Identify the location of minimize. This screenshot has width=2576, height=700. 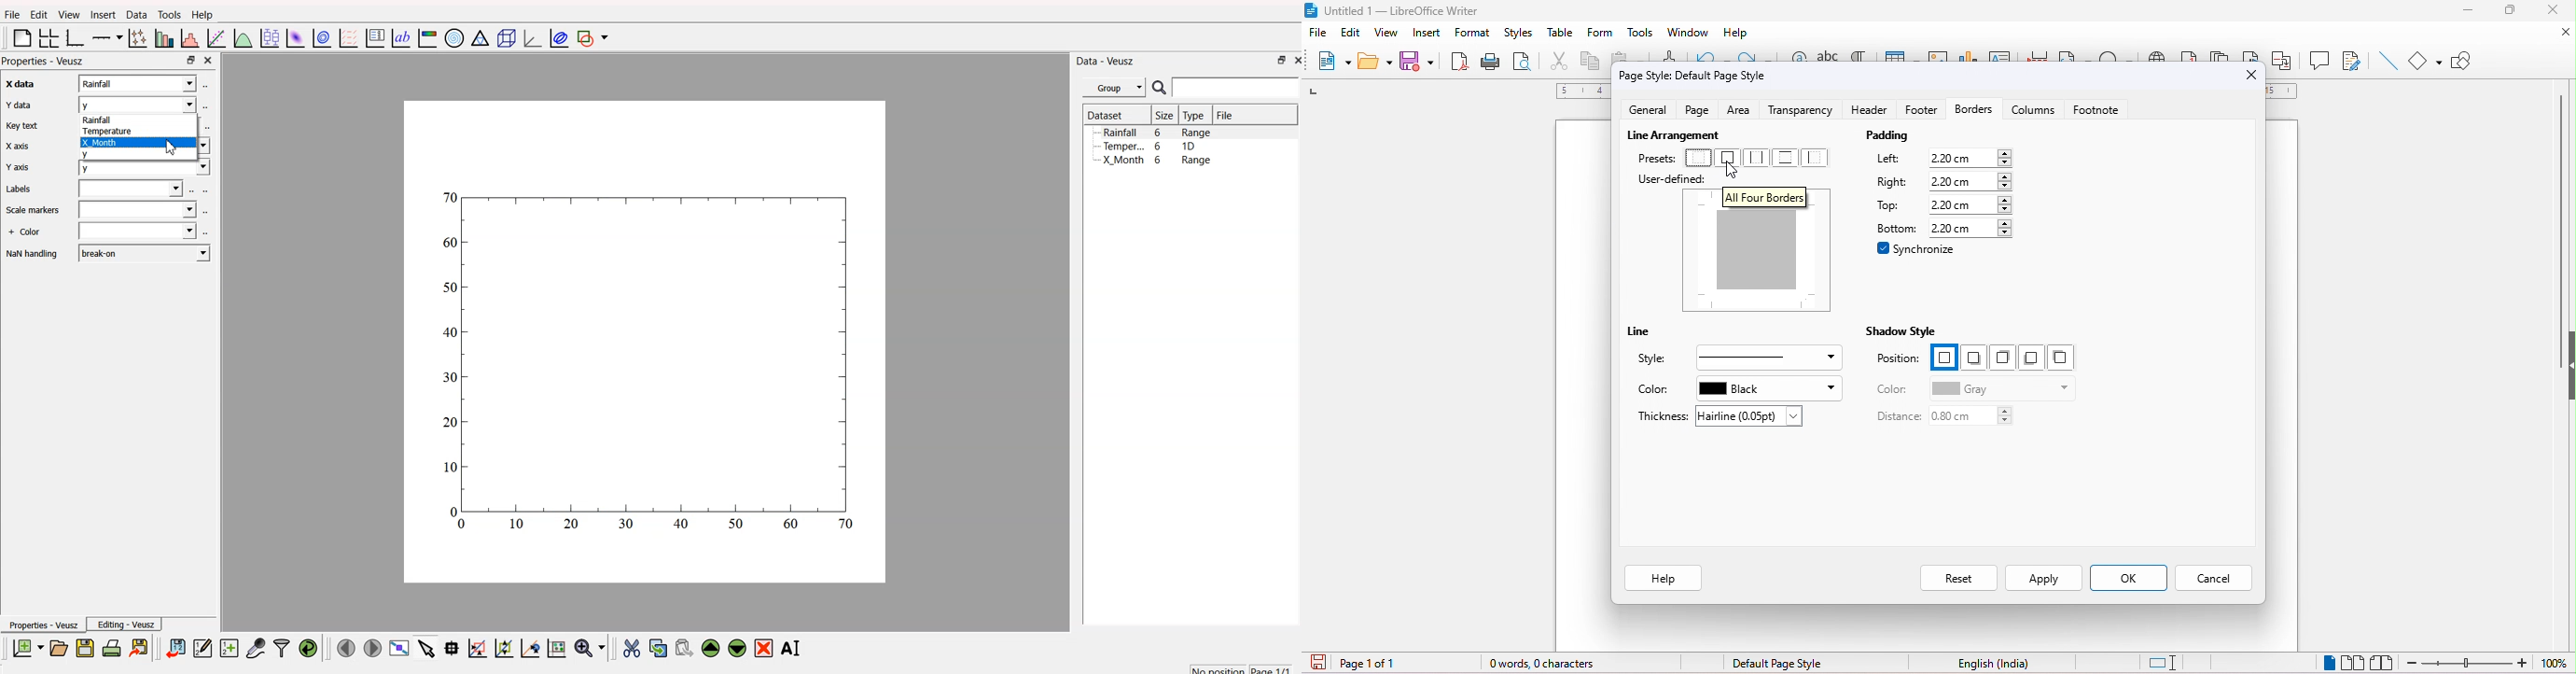
(2461, 7).